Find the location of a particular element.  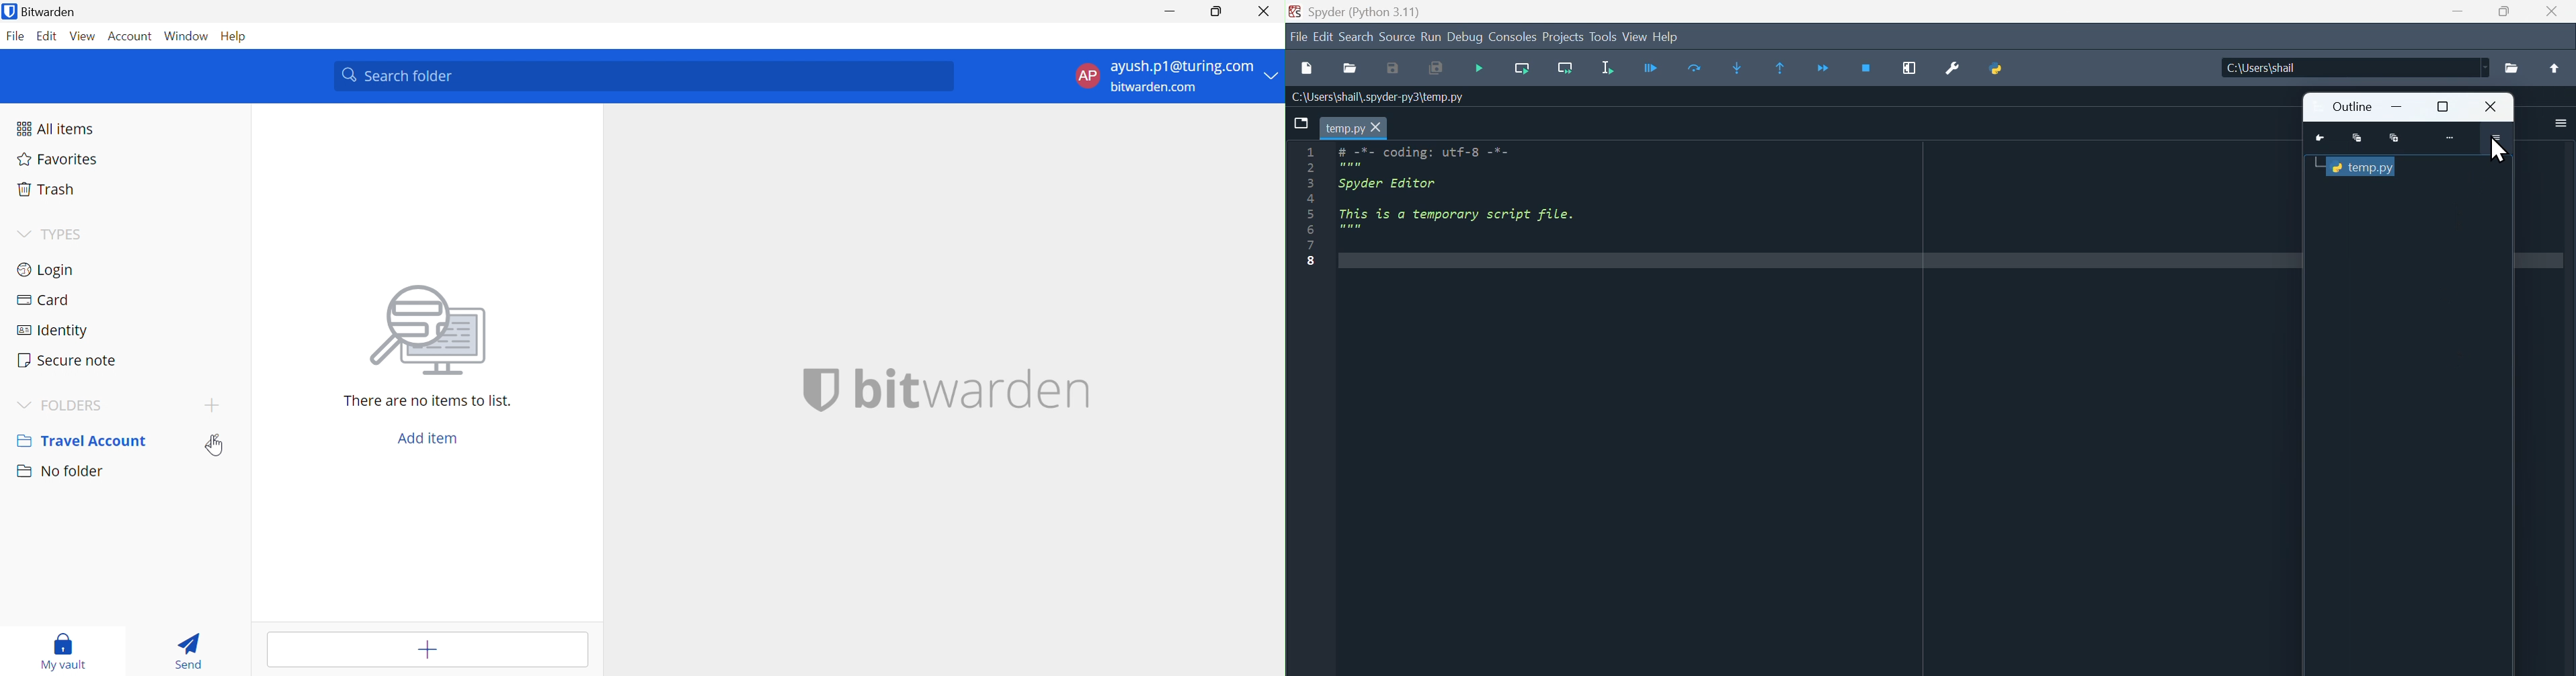

Bitwarden is located at coordinates (43, 12).